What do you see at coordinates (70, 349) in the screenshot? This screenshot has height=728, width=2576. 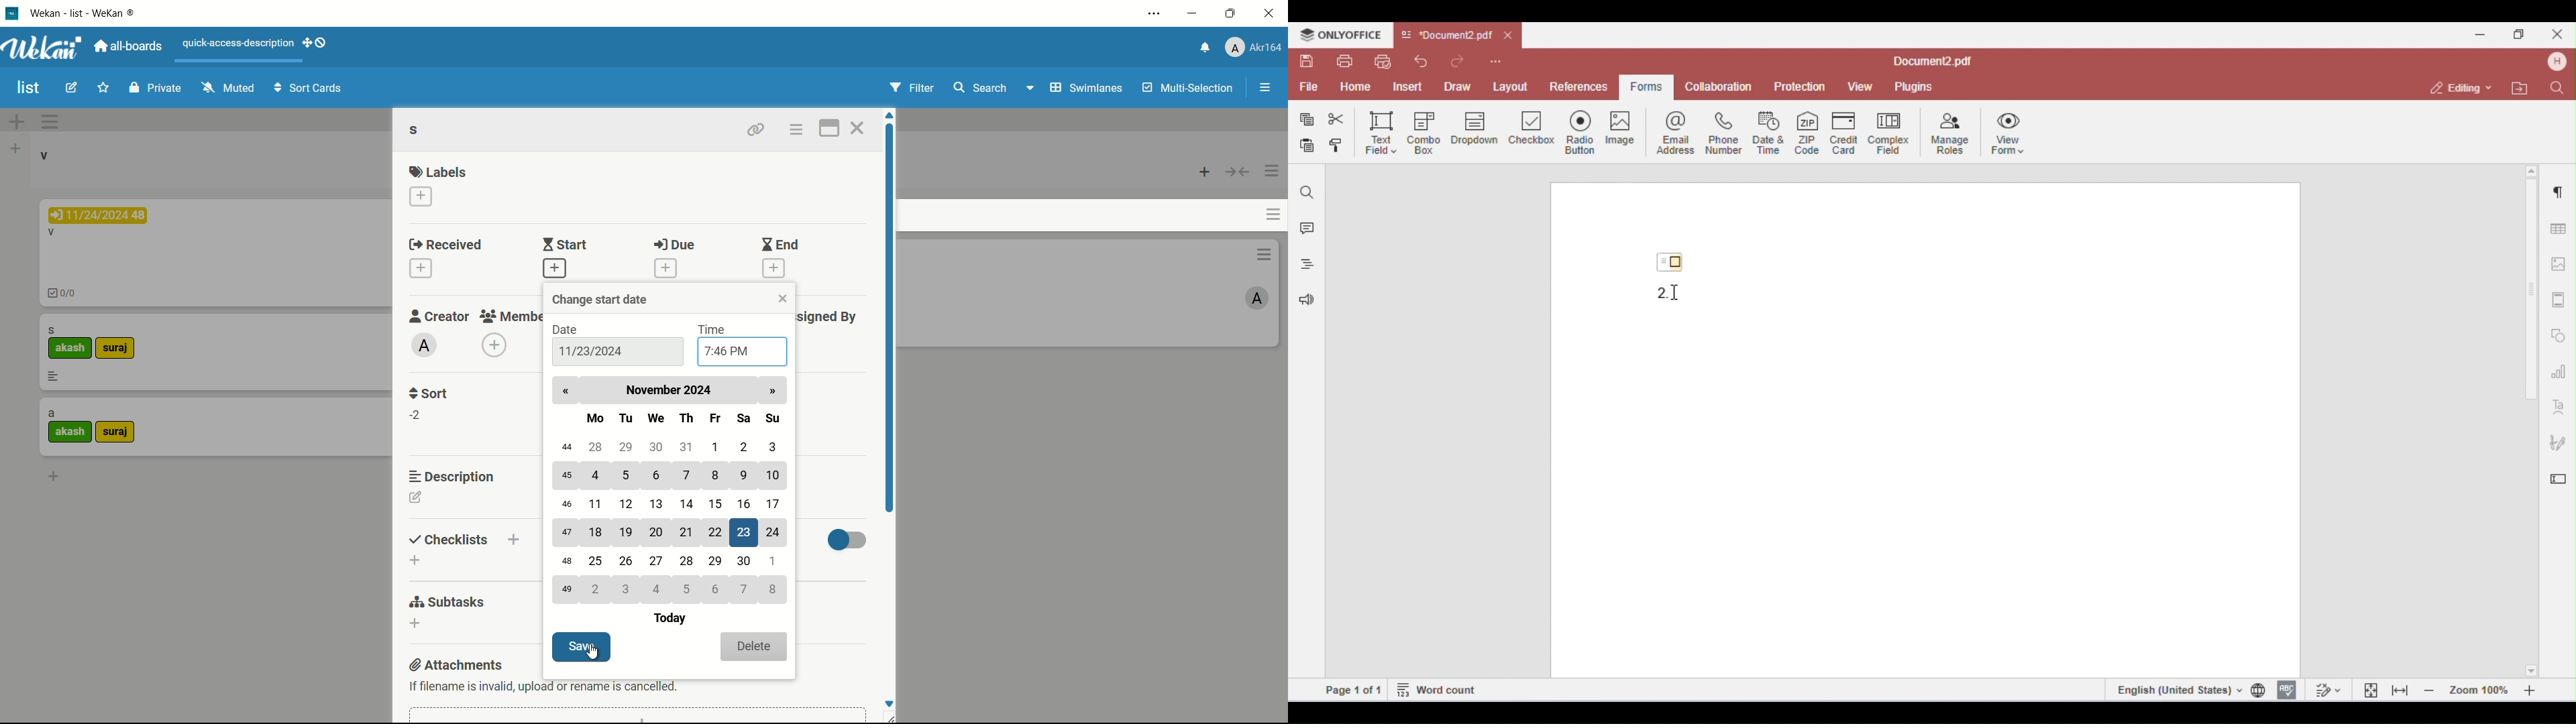 I see `label-1` at bounding box center [70, 349].